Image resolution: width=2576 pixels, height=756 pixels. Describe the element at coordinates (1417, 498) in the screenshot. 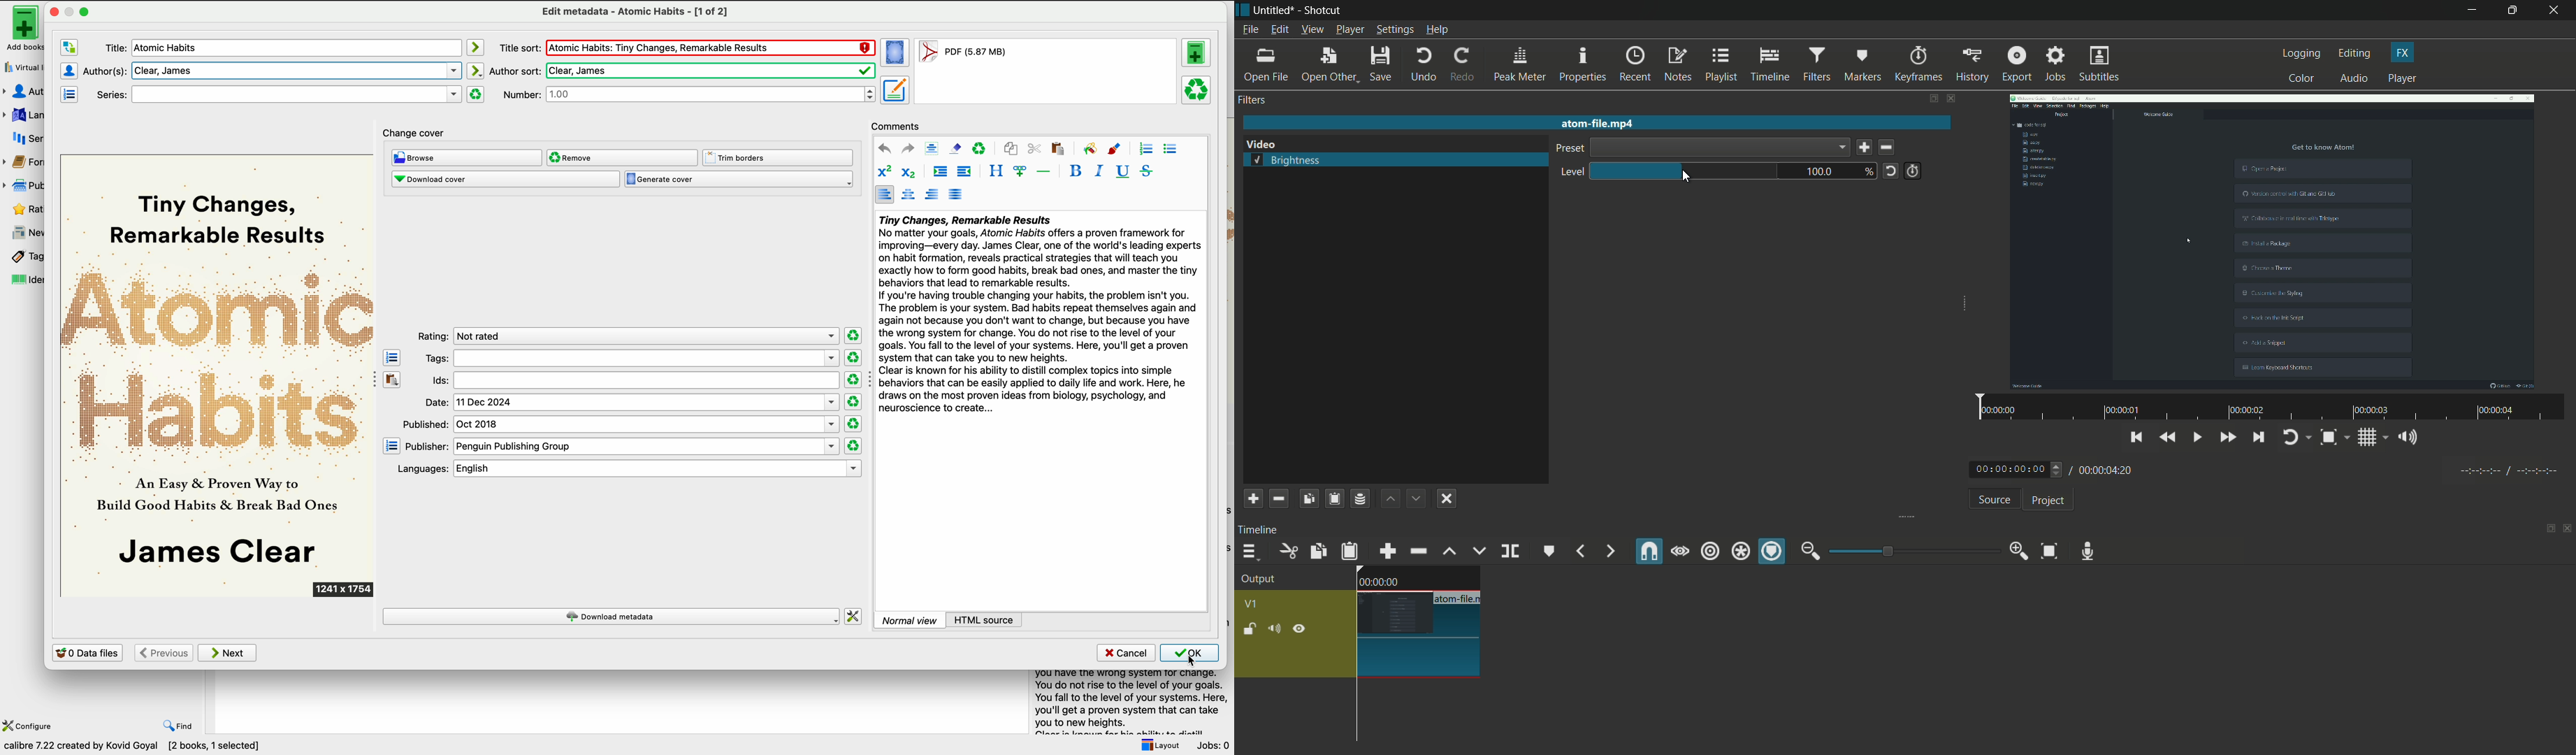

I see `move filter down` at that location.